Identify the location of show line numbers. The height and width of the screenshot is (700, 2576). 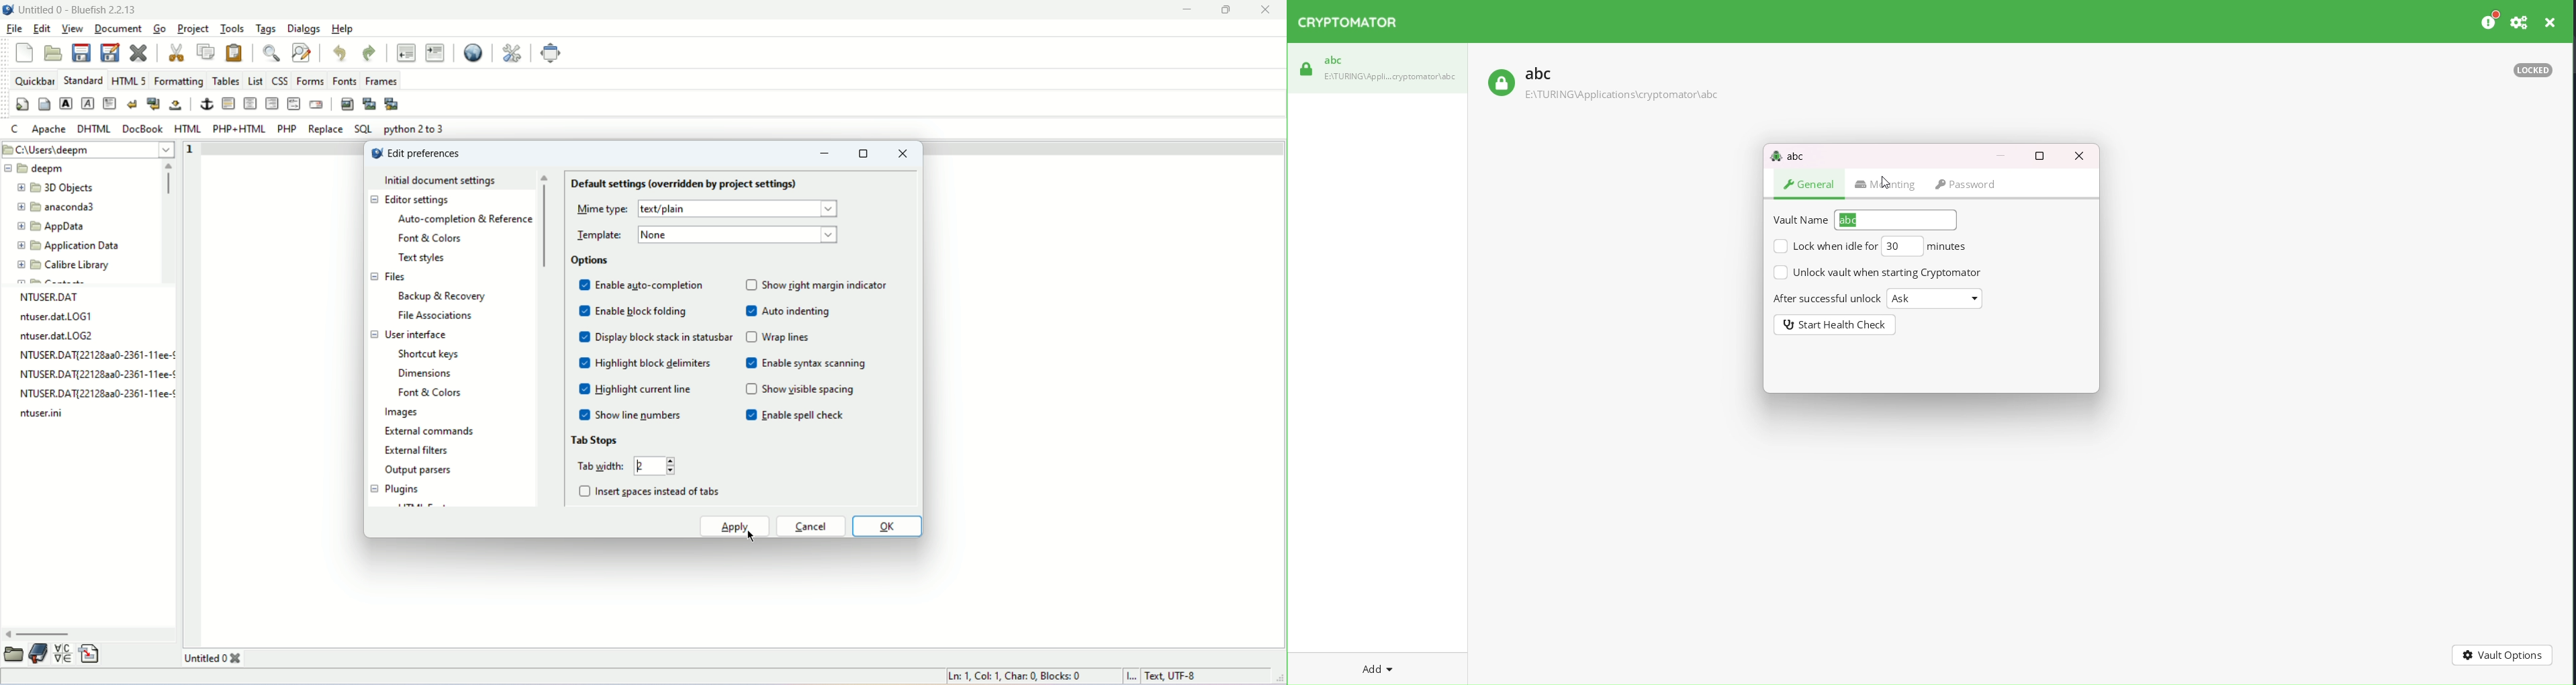
(642, 415).